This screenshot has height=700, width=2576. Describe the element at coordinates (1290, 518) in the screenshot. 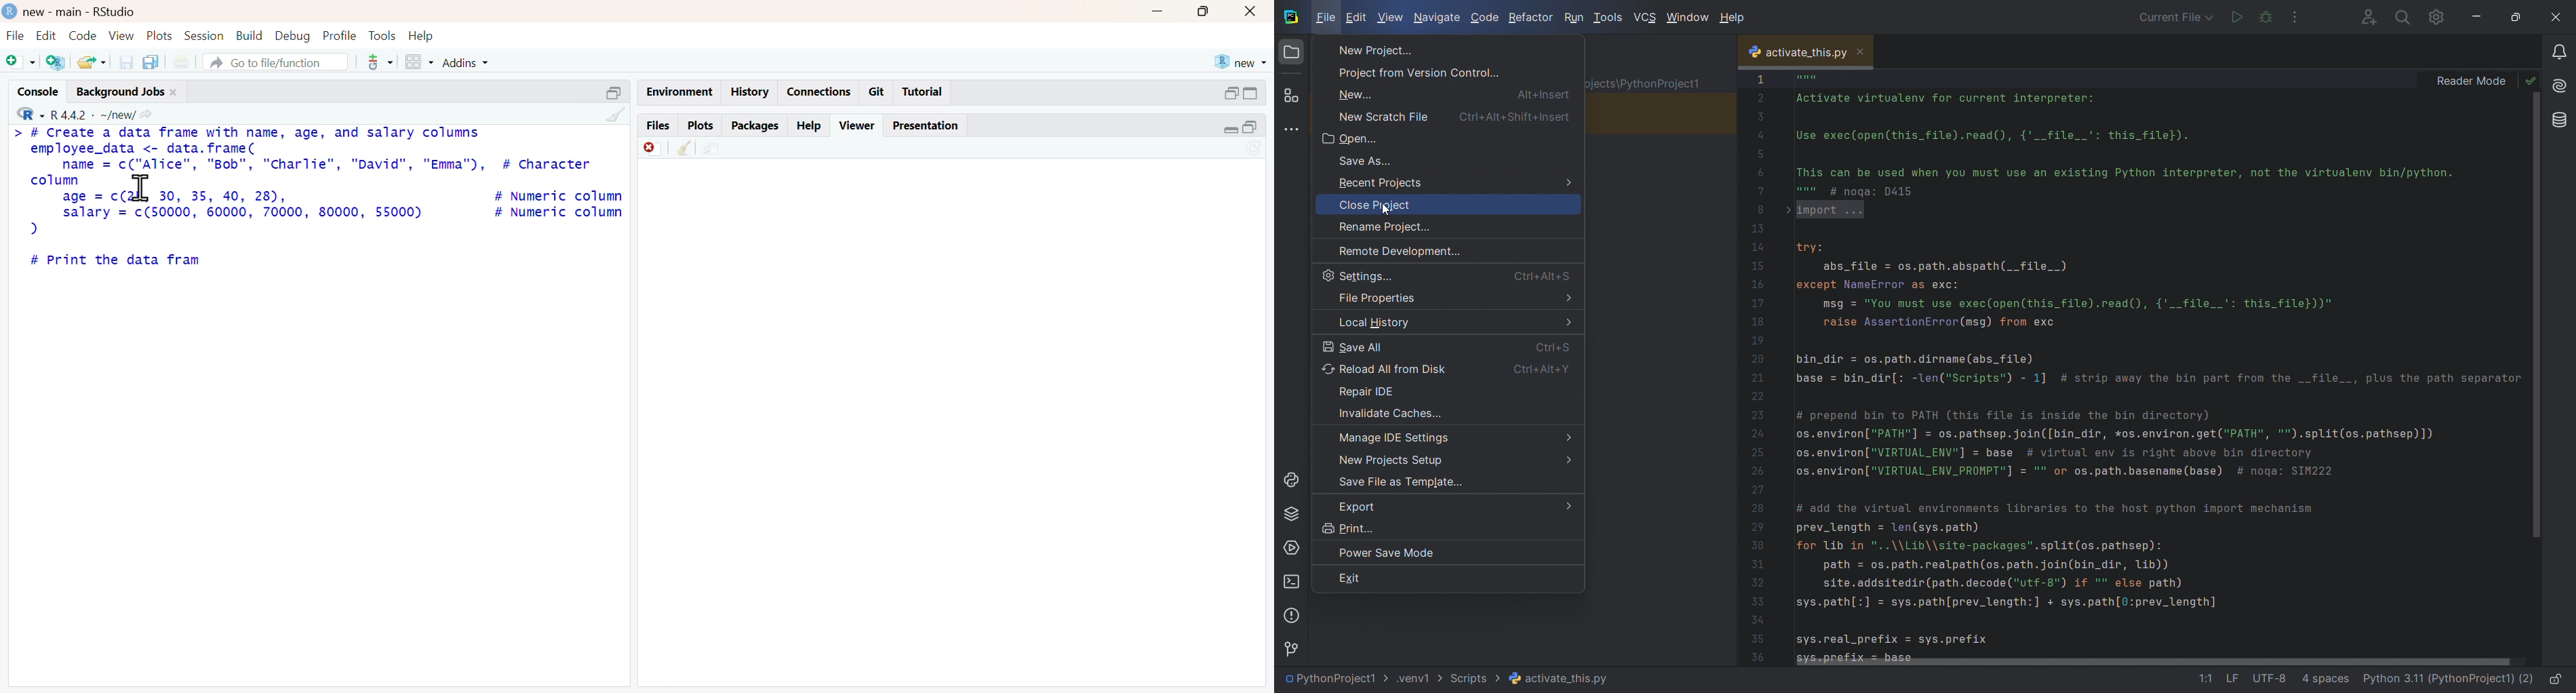

I see `python package` at that location.